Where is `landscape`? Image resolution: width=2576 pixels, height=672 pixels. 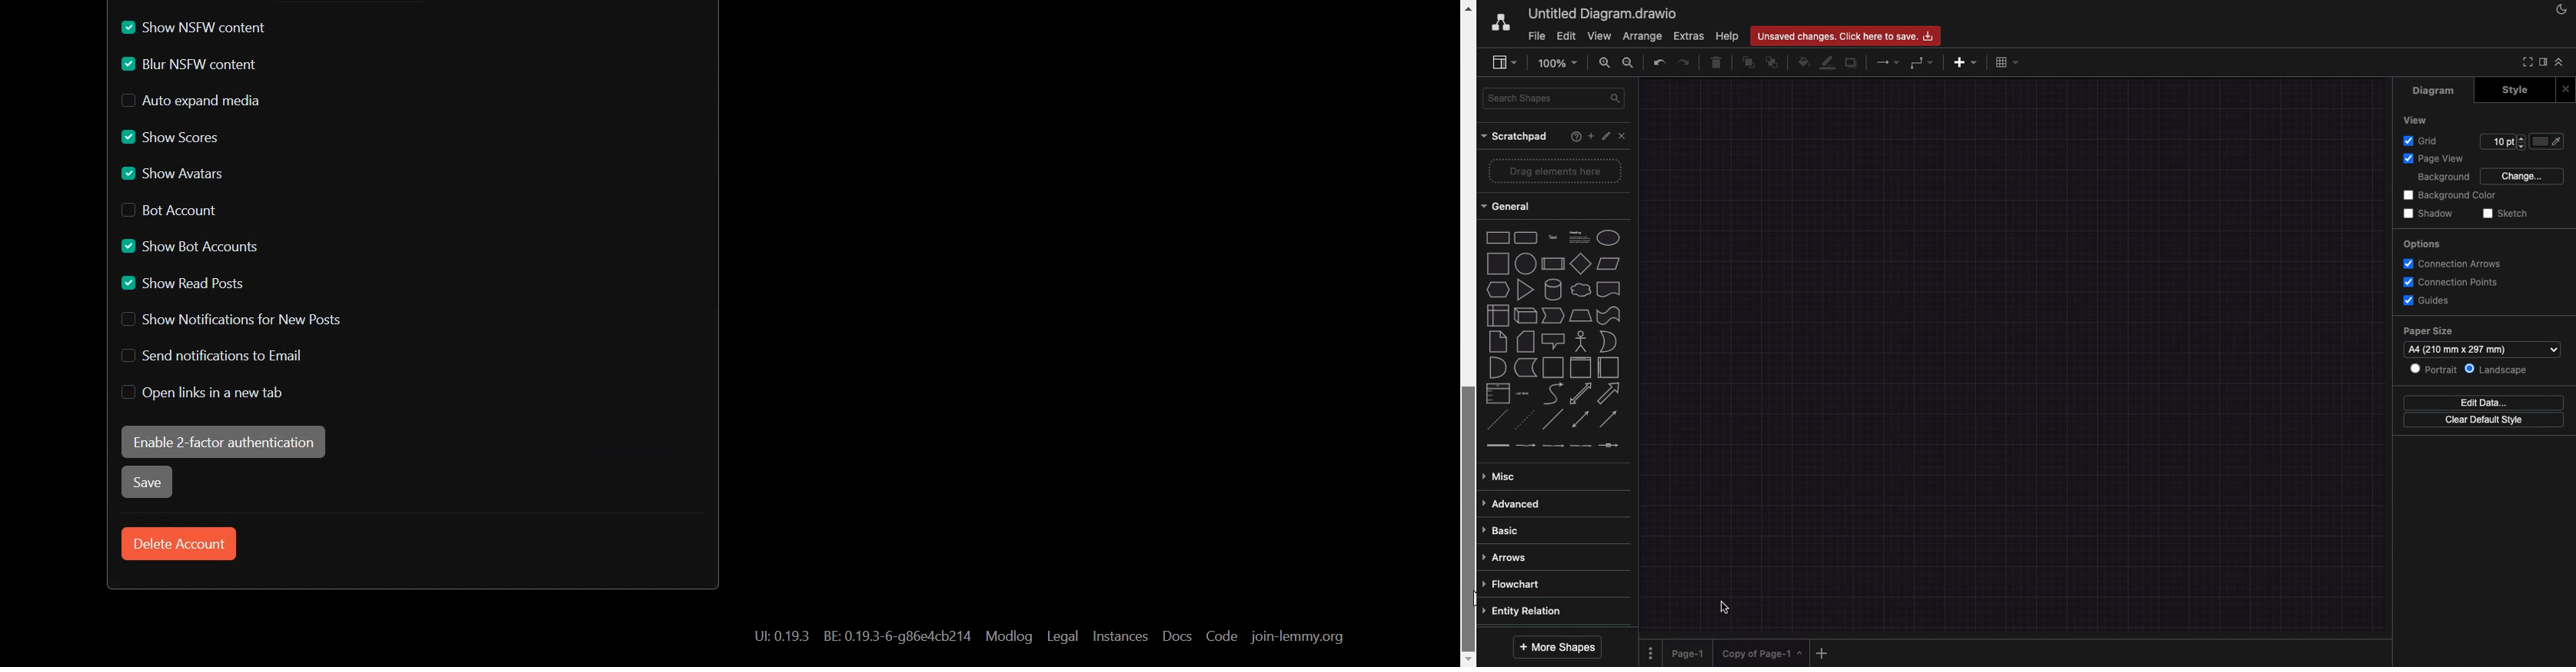
landscape is located at coordinates (2496, 370).